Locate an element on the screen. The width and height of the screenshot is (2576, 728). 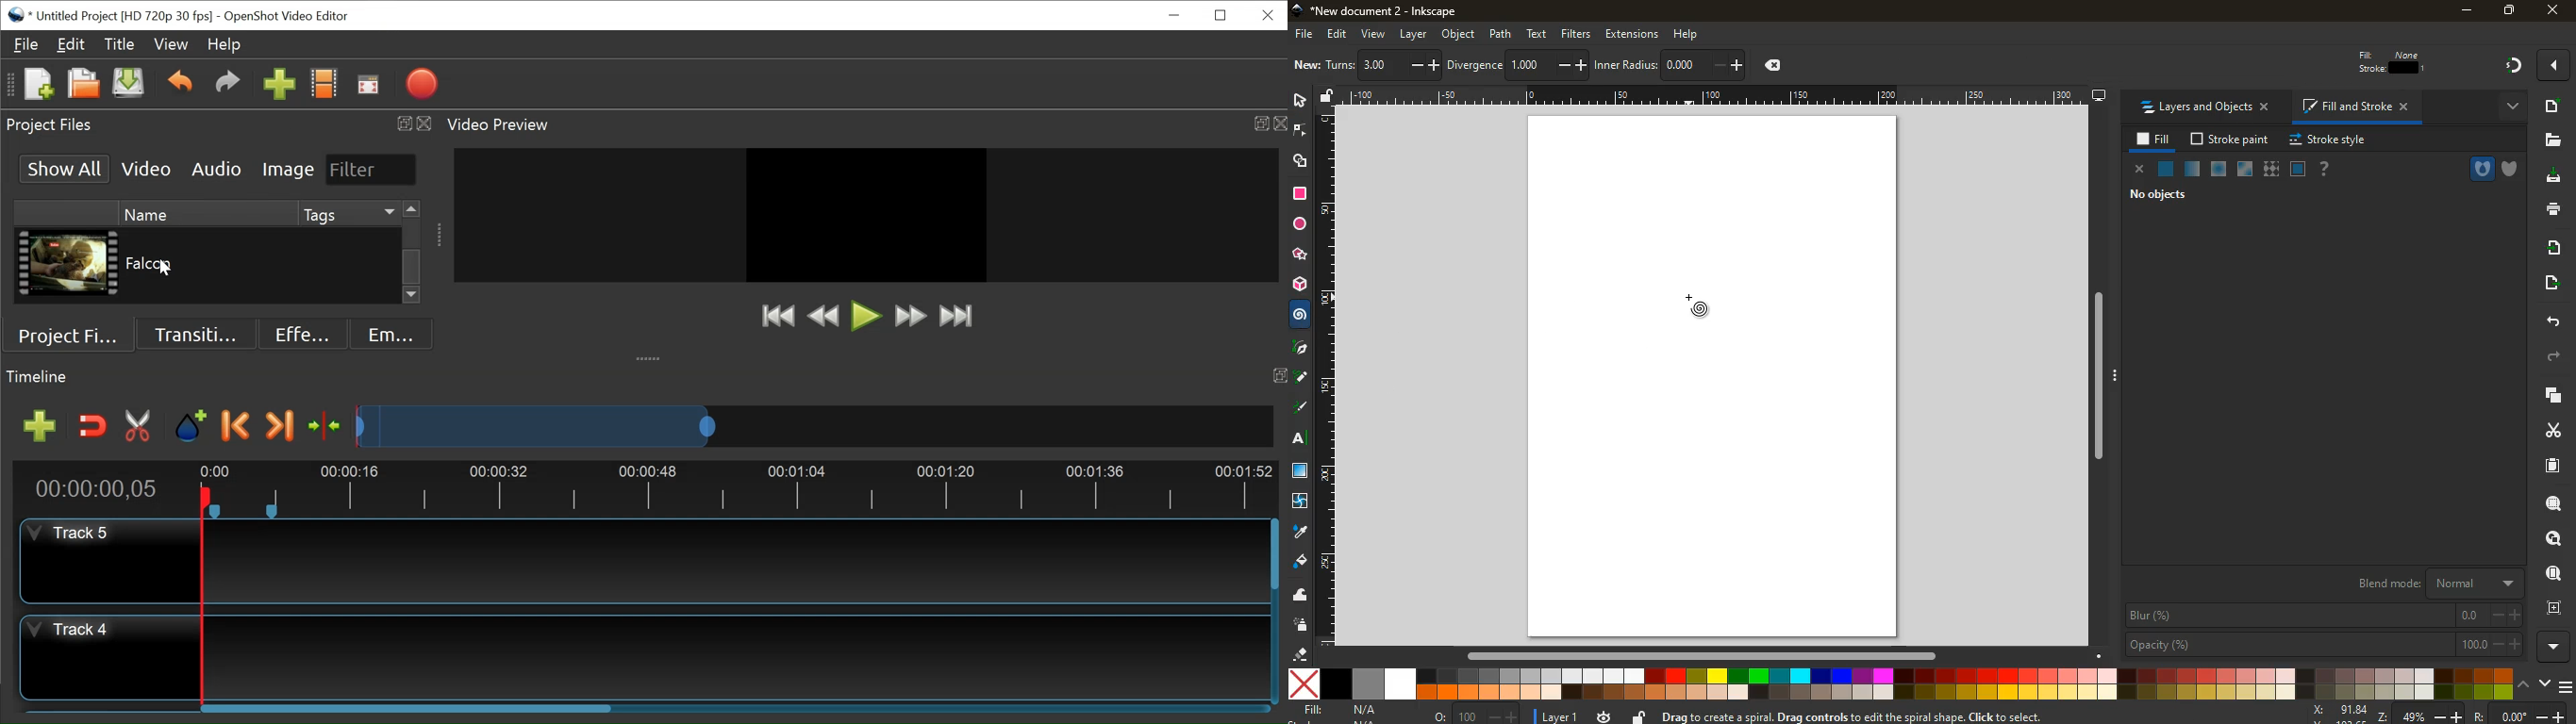
minimize is located at coordinates (2463, 11).